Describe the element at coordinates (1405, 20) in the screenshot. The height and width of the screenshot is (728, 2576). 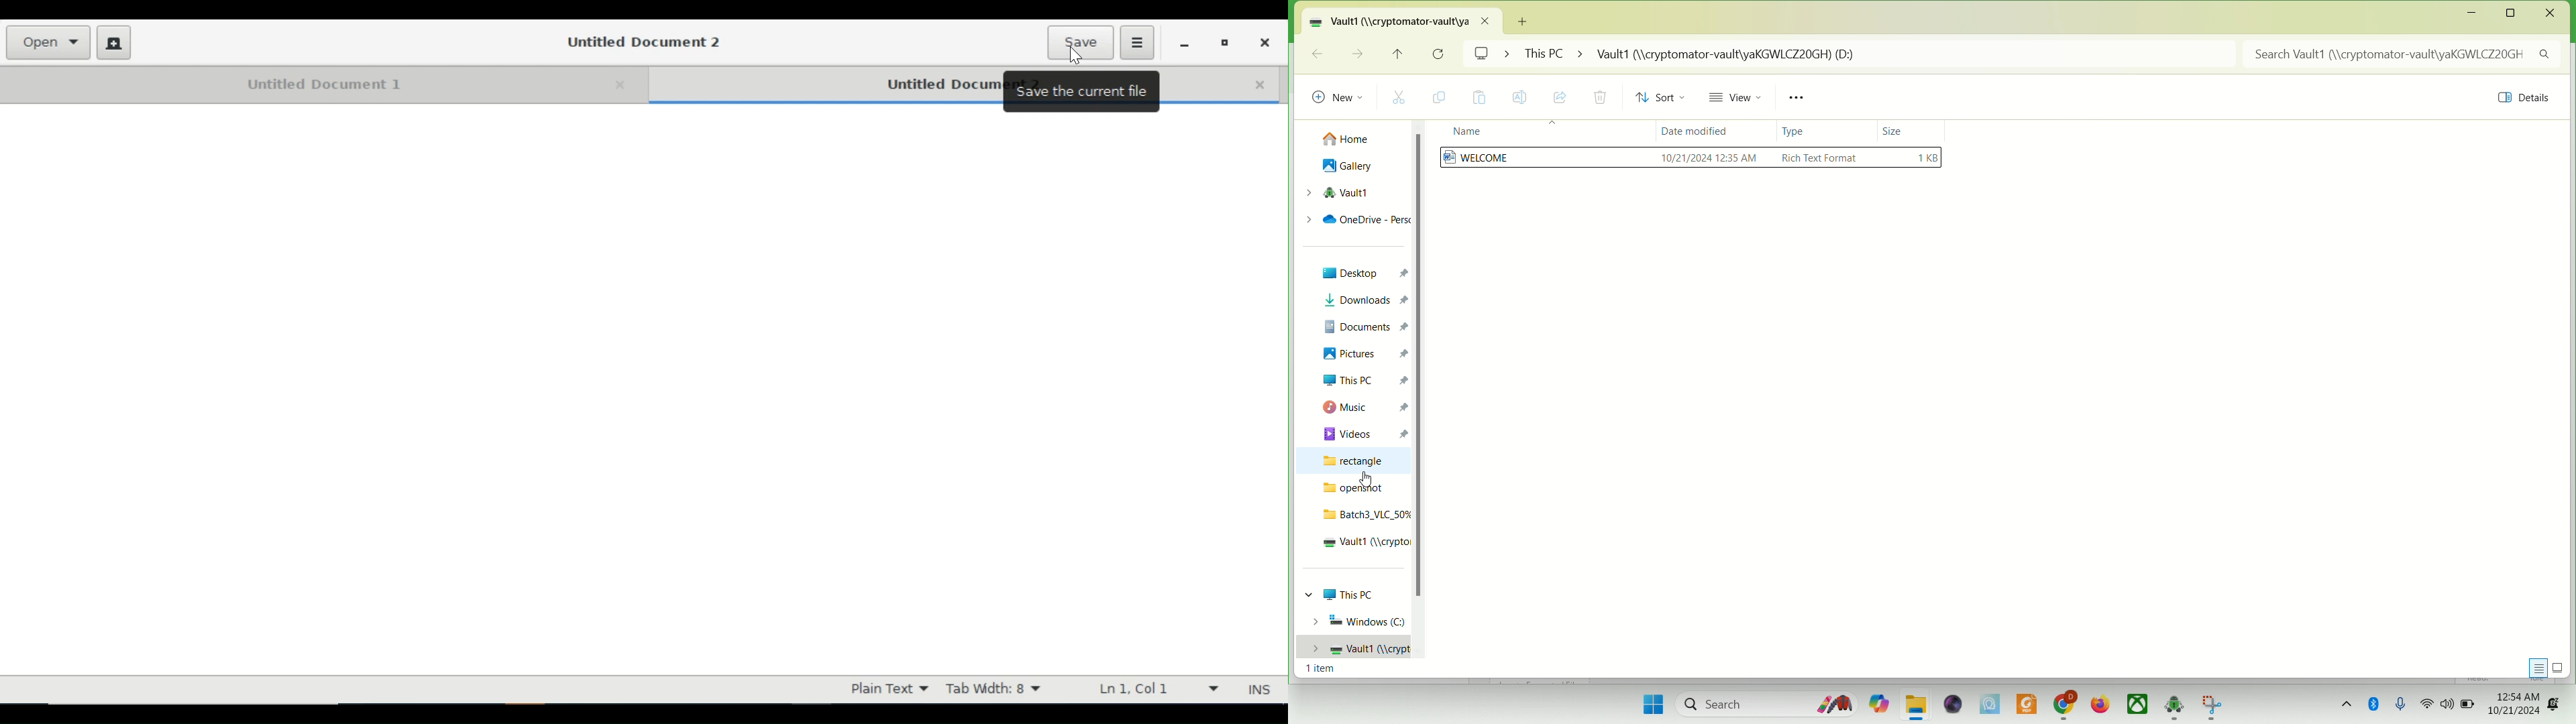
I see `vault1 location` at that location.